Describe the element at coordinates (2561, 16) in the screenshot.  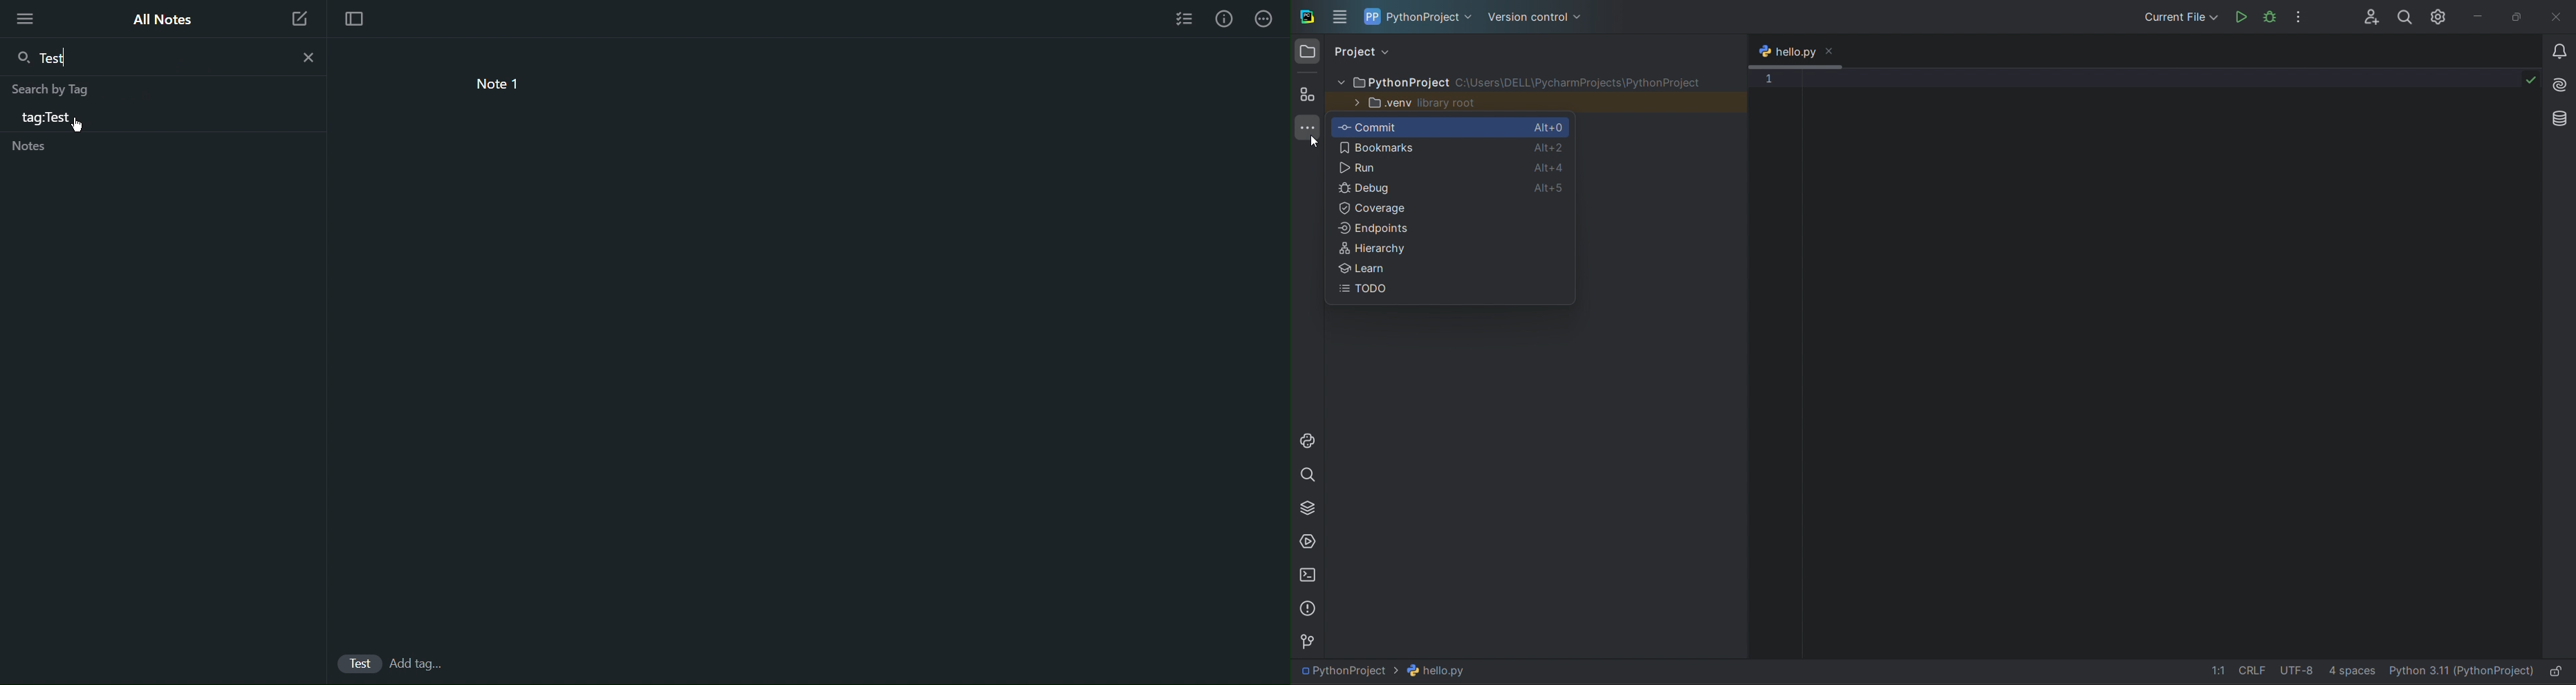
I see `close` at that location.